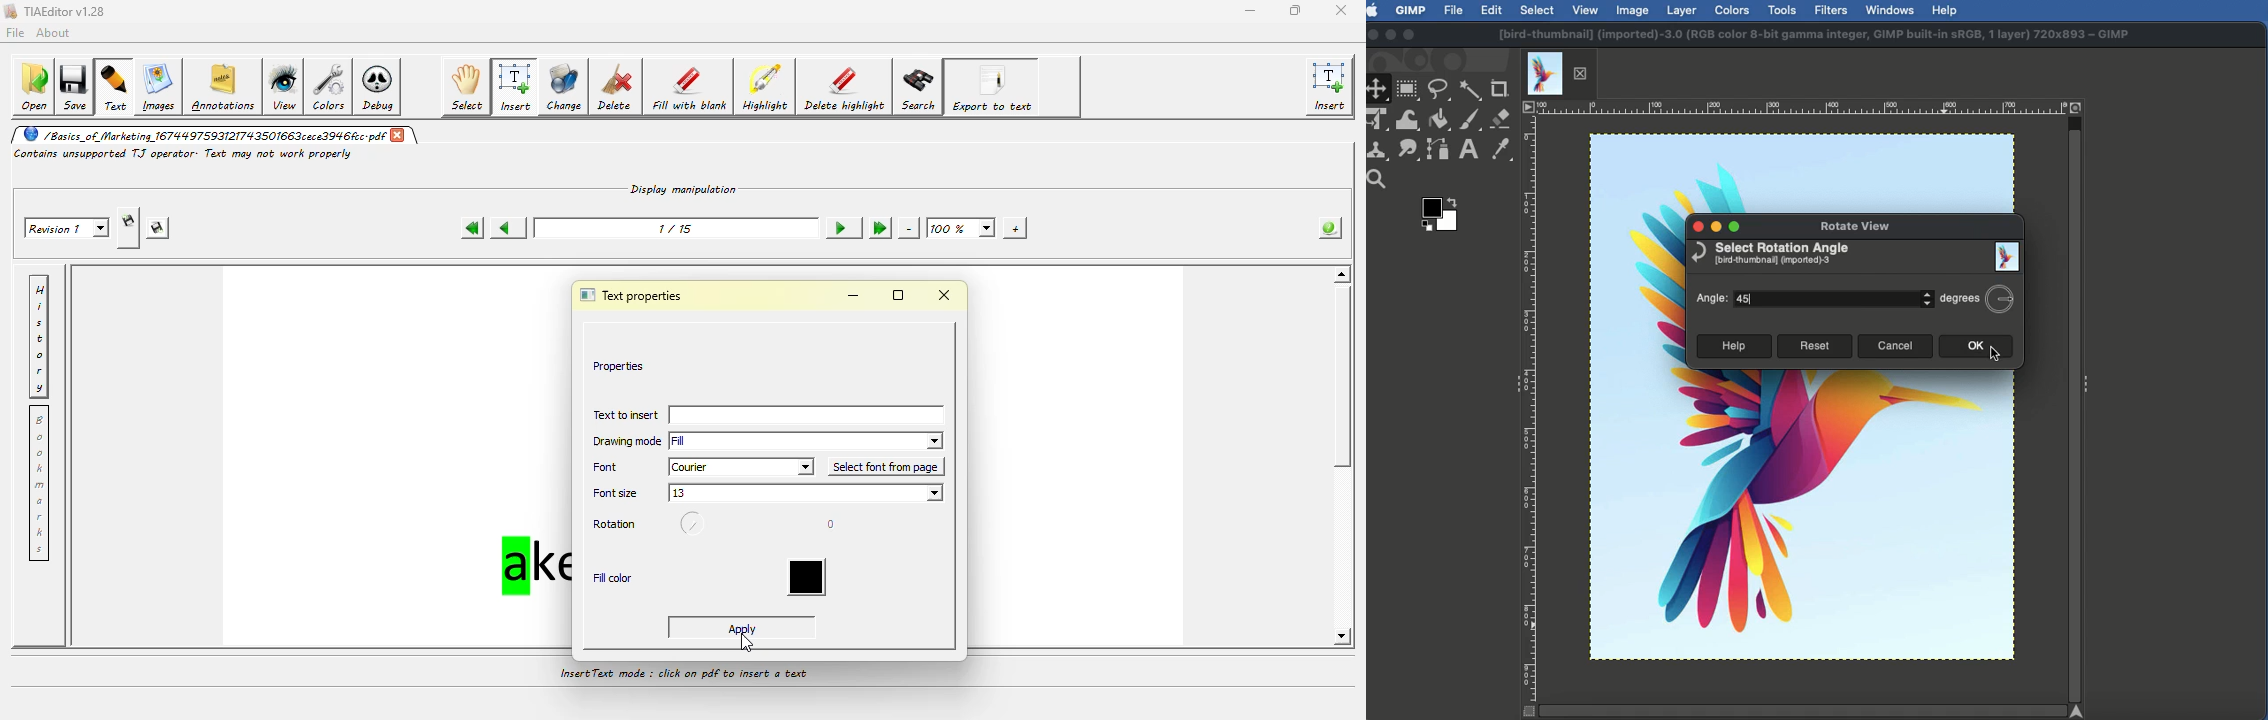  I want to click on Minimize, so click(1391, 34).